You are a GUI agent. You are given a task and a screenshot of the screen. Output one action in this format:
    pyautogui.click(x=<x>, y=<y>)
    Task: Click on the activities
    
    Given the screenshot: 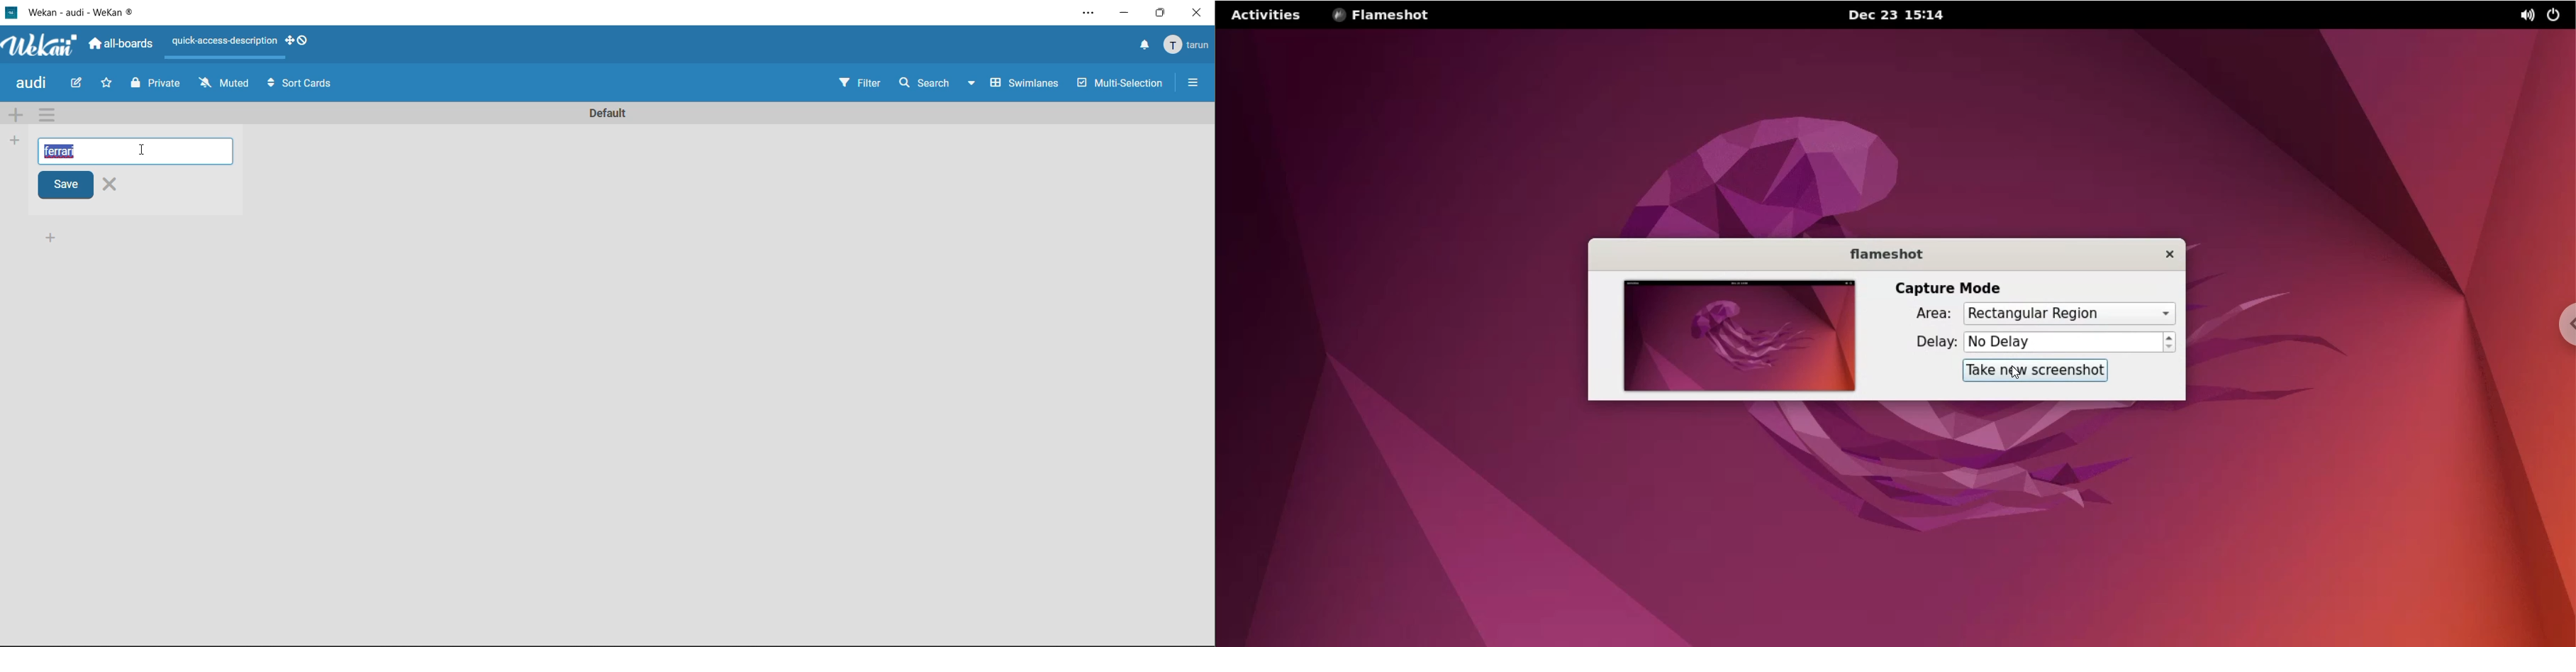 What is the action you would take?
    pyautogui.click(x=1266, y=16)
    